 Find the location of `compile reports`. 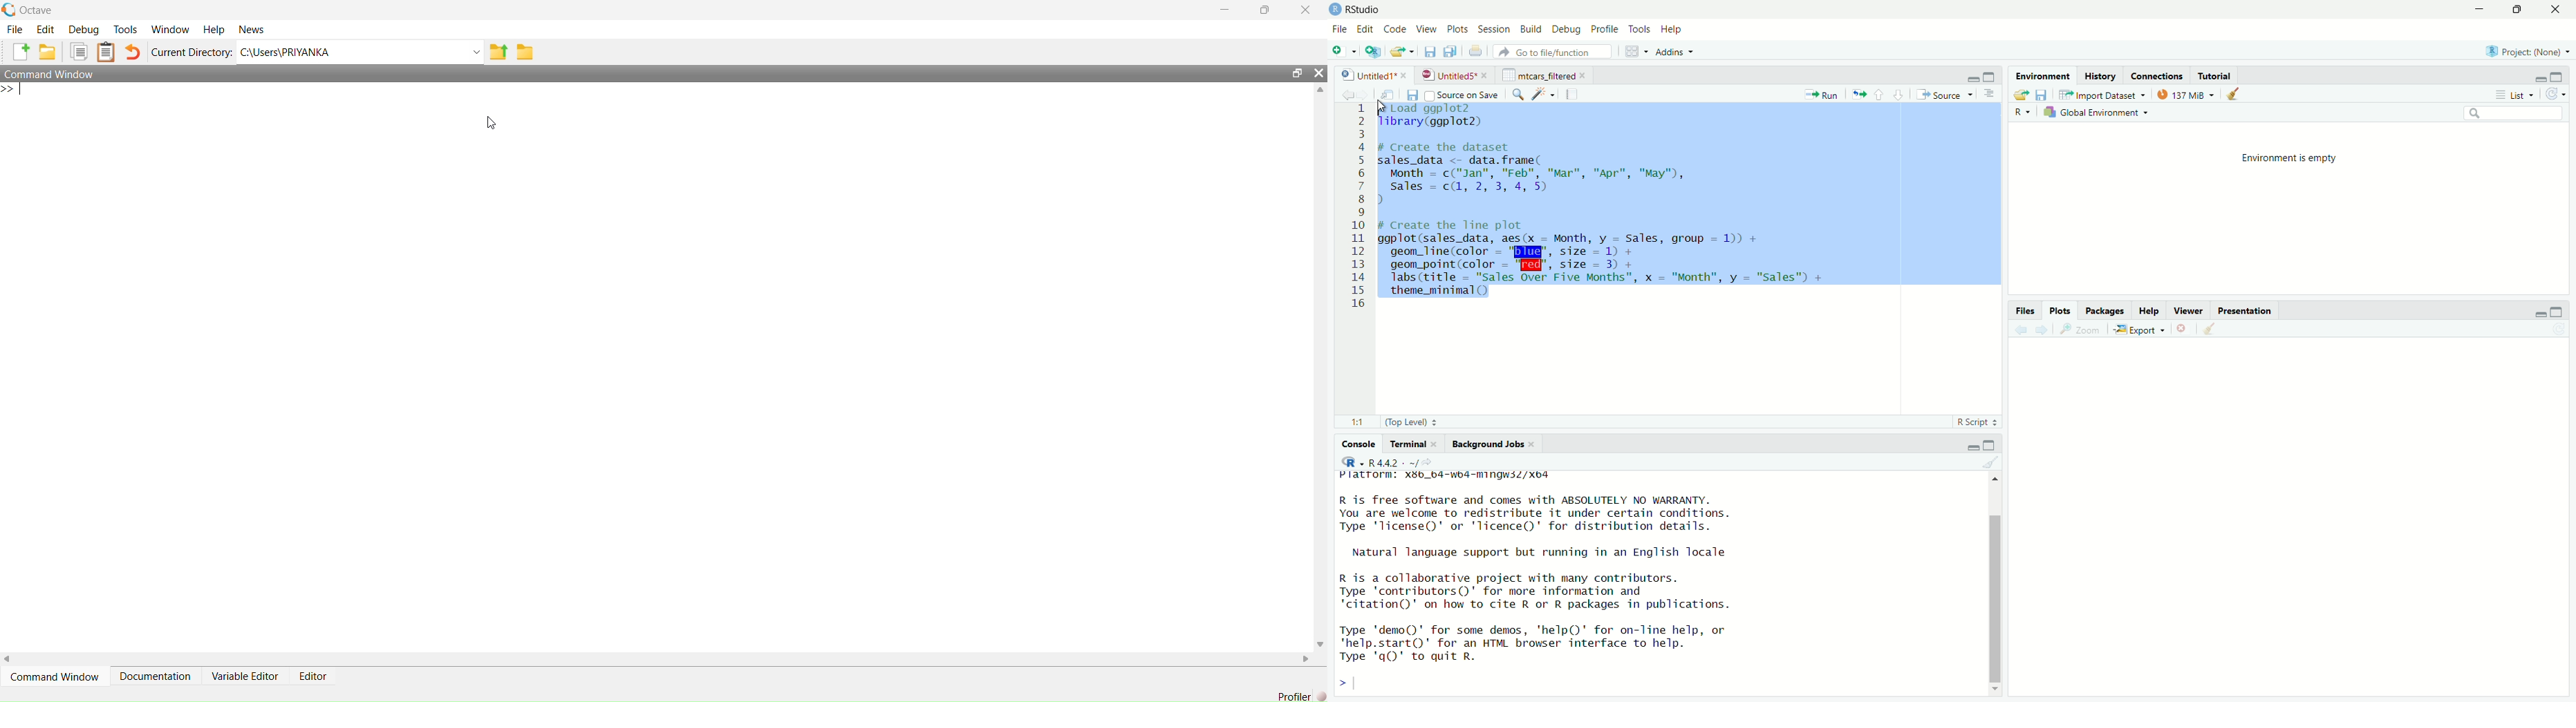

compile reports is located at coordinates (1572, 94).